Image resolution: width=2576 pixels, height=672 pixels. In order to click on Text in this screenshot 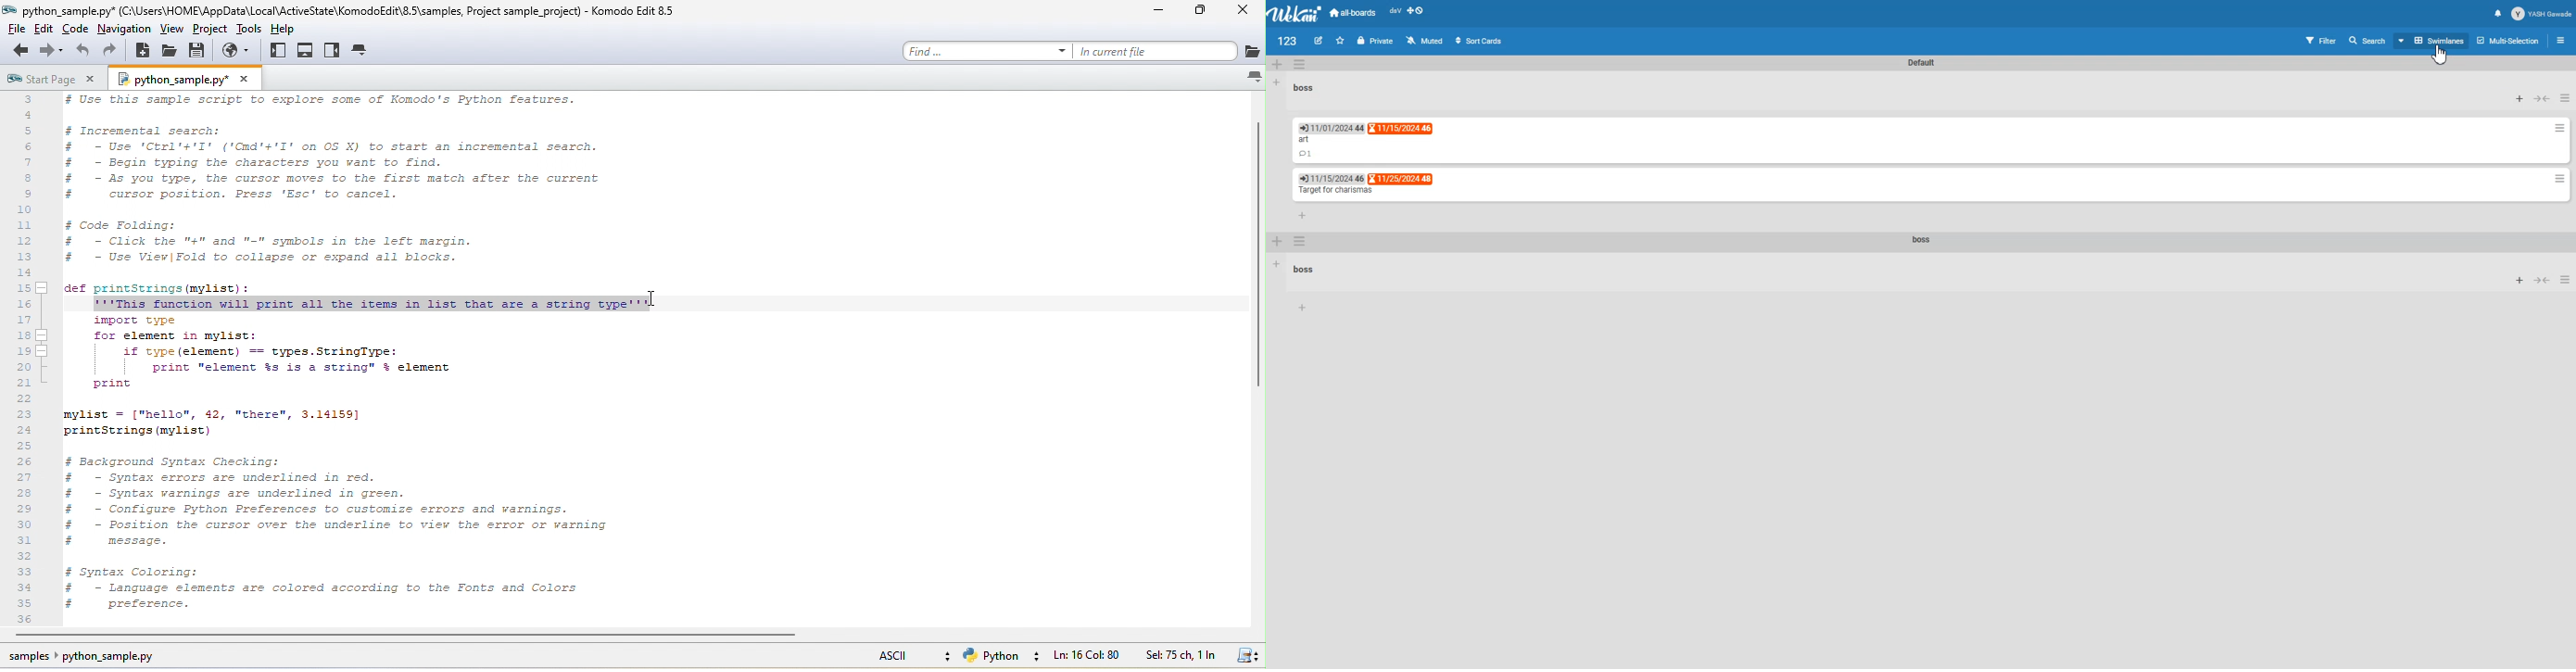, I will do `click(1306, 270)`.